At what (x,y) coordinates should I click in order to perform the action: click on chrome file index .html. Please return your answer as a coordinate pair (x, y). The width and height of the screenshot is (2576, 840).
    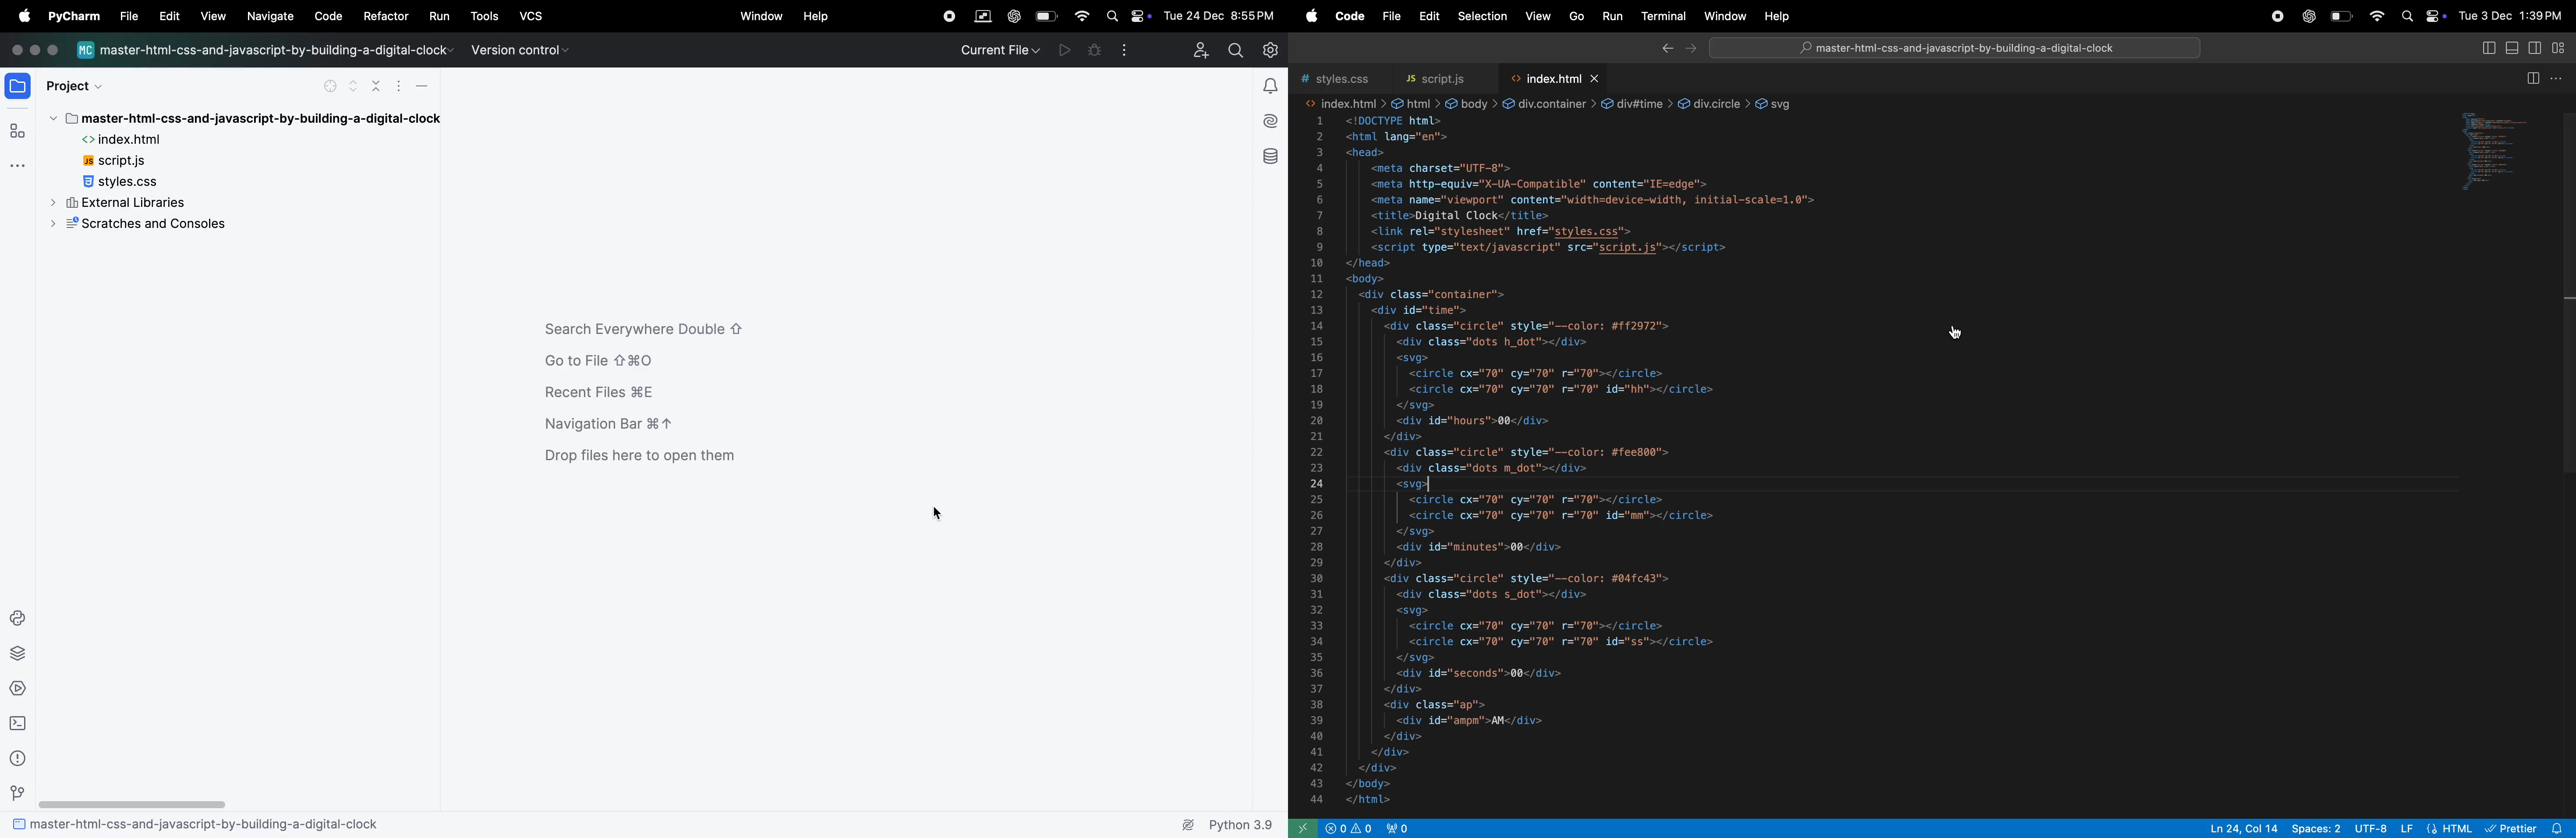
    Looking at the image, I should click on (1956, 46).